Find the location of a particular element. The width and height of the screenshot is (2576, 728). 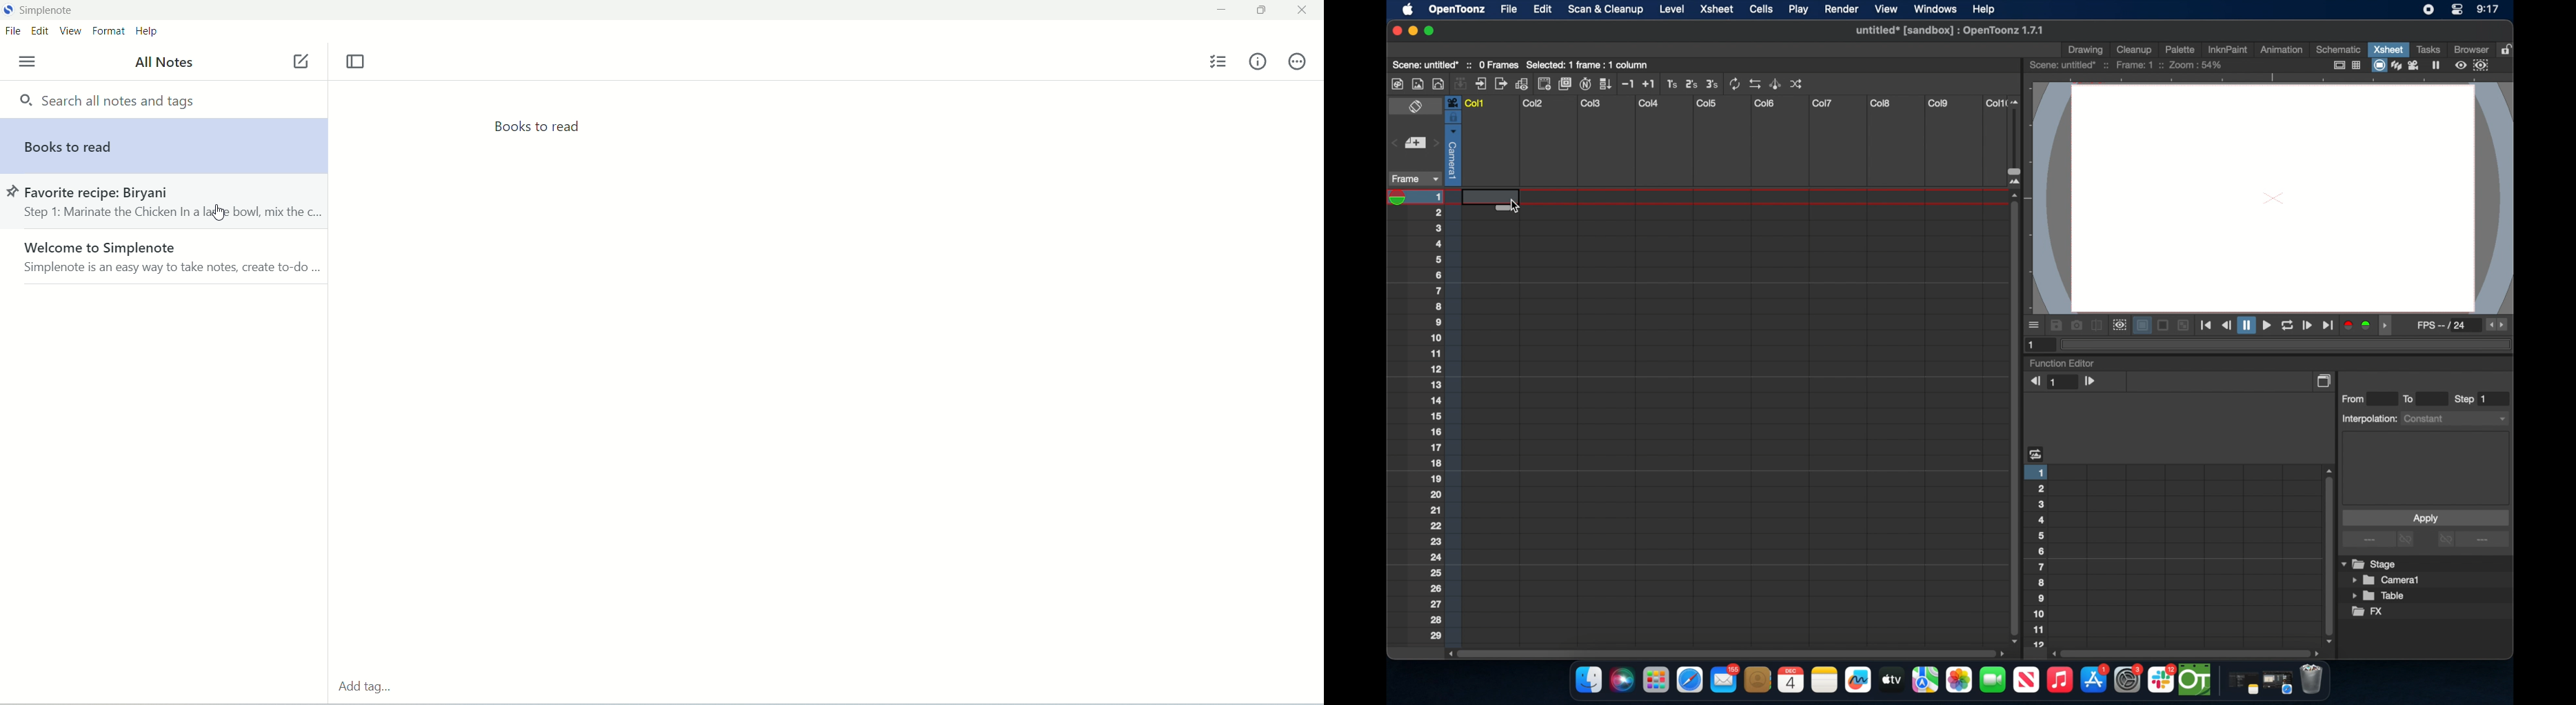

imaps is located at coordinates (1925, 680).